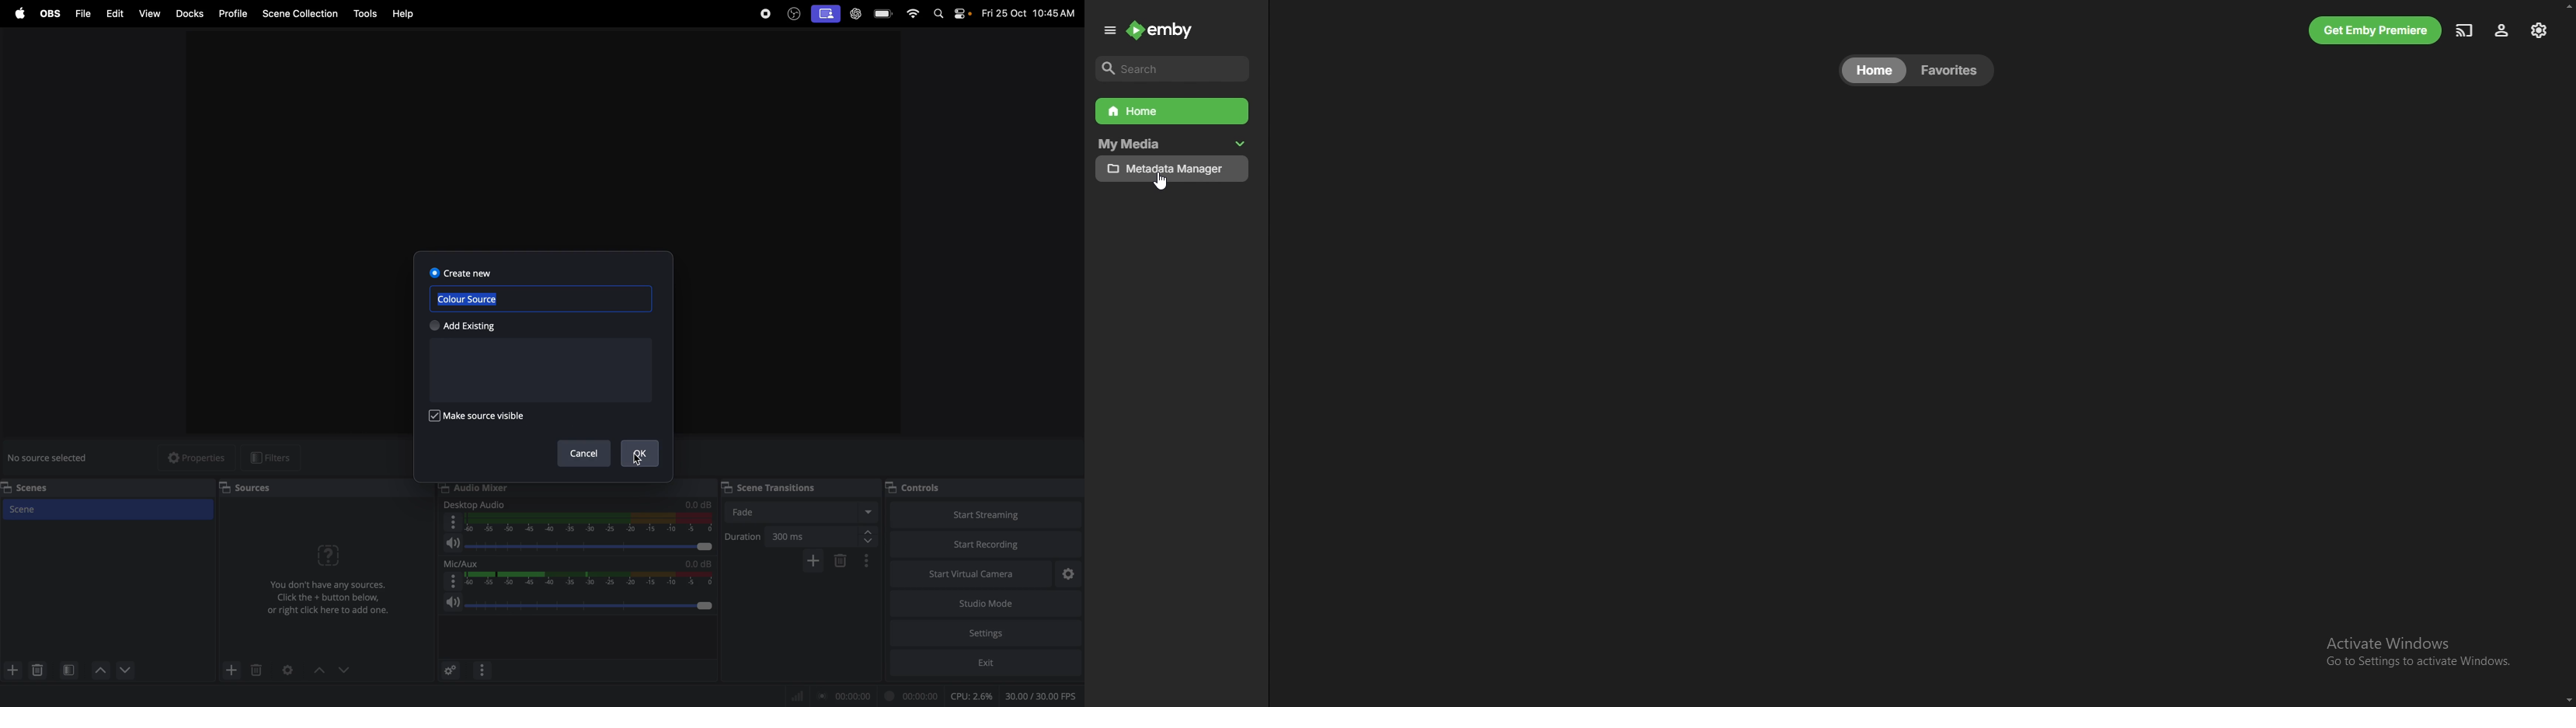 The width and height of the screenshot is (2576, 728). I want to click on Docks, so click(187, 13).